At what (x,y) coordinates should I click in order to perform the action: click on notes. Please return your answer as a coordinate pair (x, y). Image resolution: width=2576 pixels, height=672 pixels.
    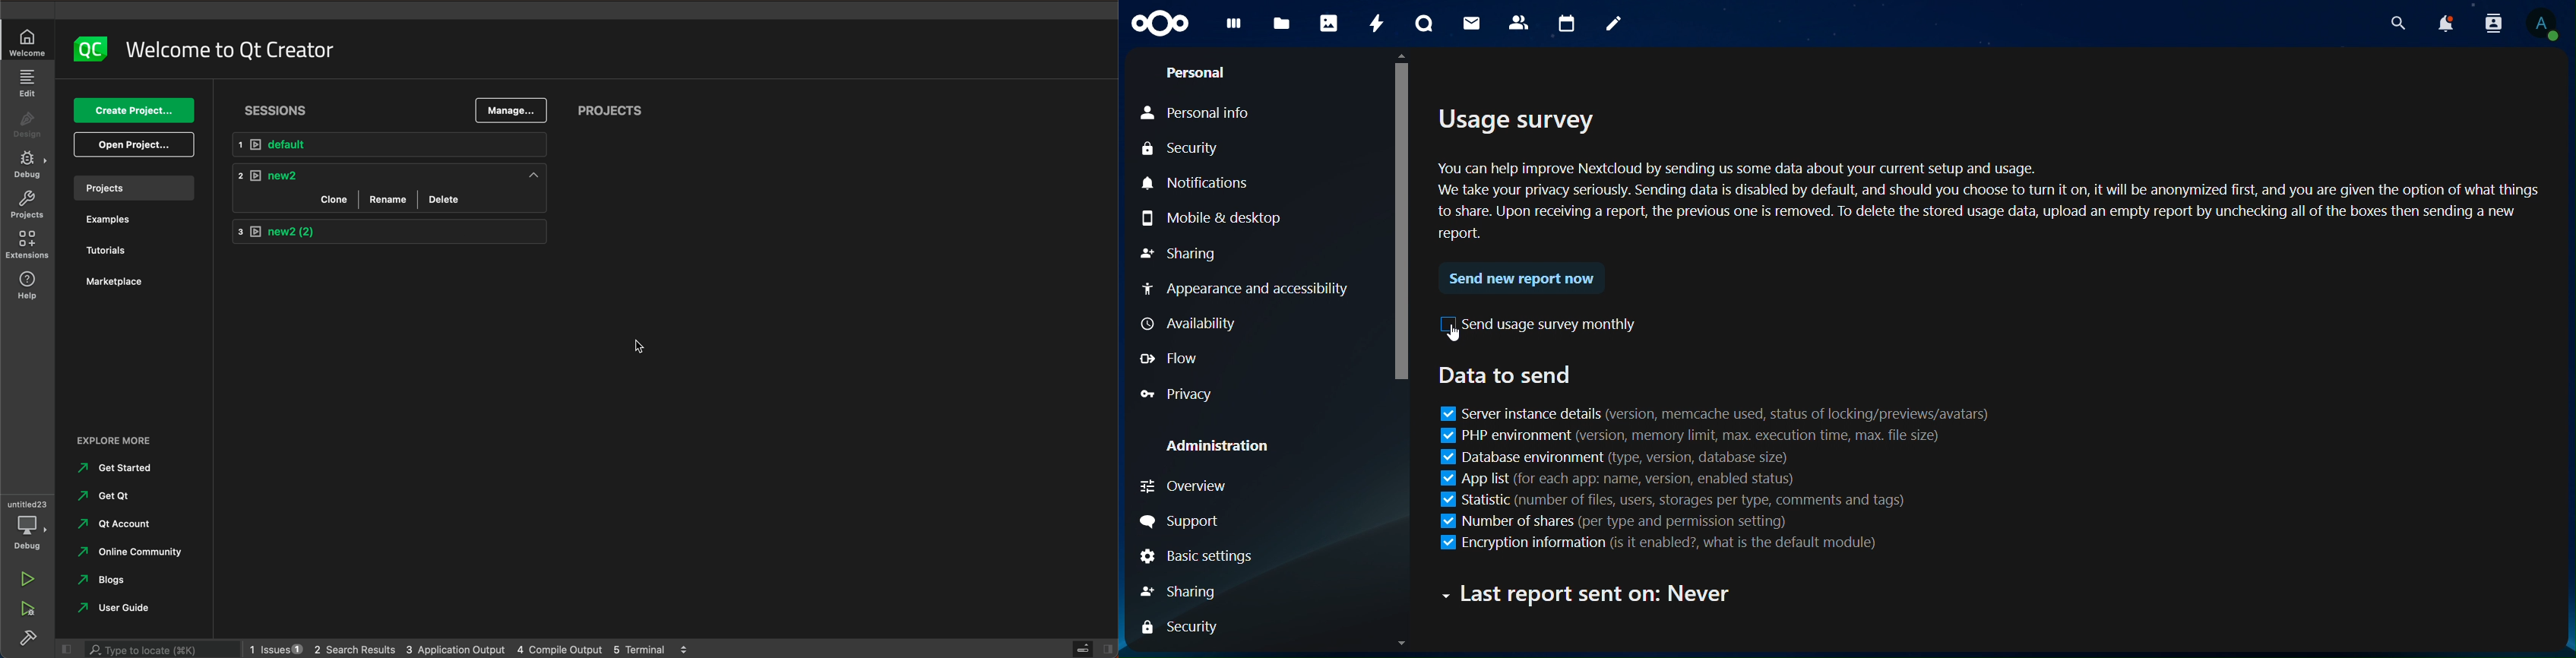
    Looking at the image, I should click on (1612, 23).